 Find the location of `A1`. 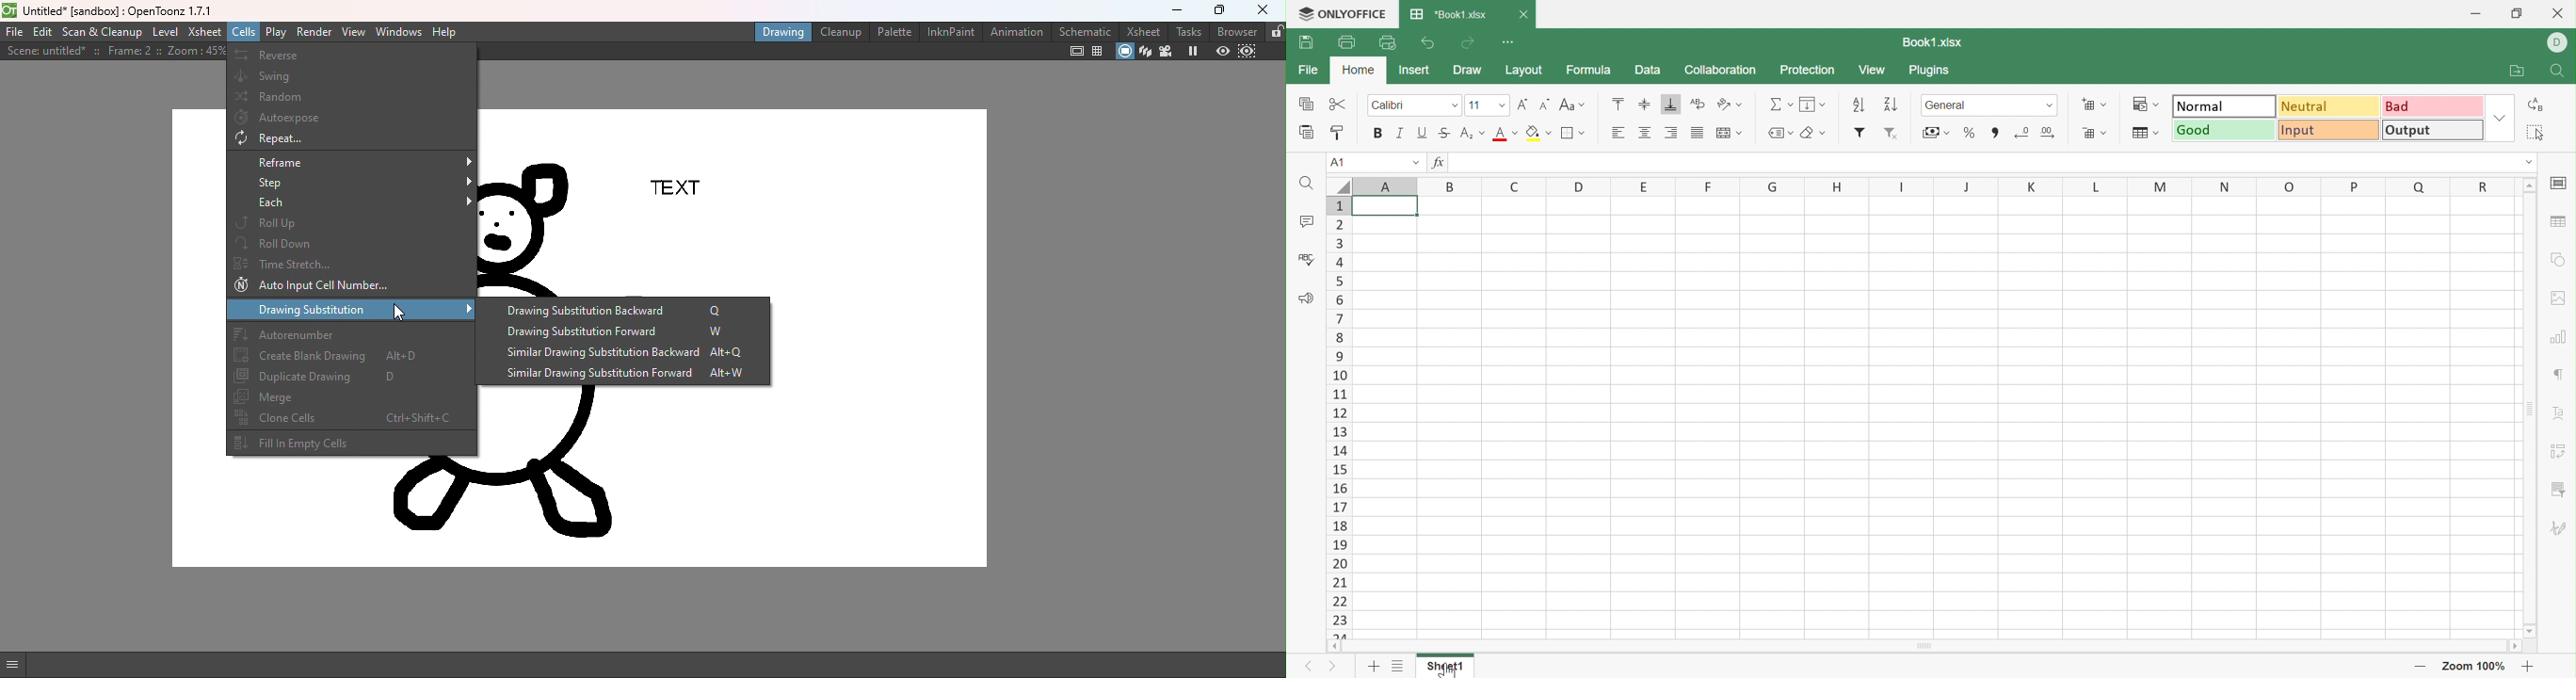

A1 is located at coordinates (1342, 161).